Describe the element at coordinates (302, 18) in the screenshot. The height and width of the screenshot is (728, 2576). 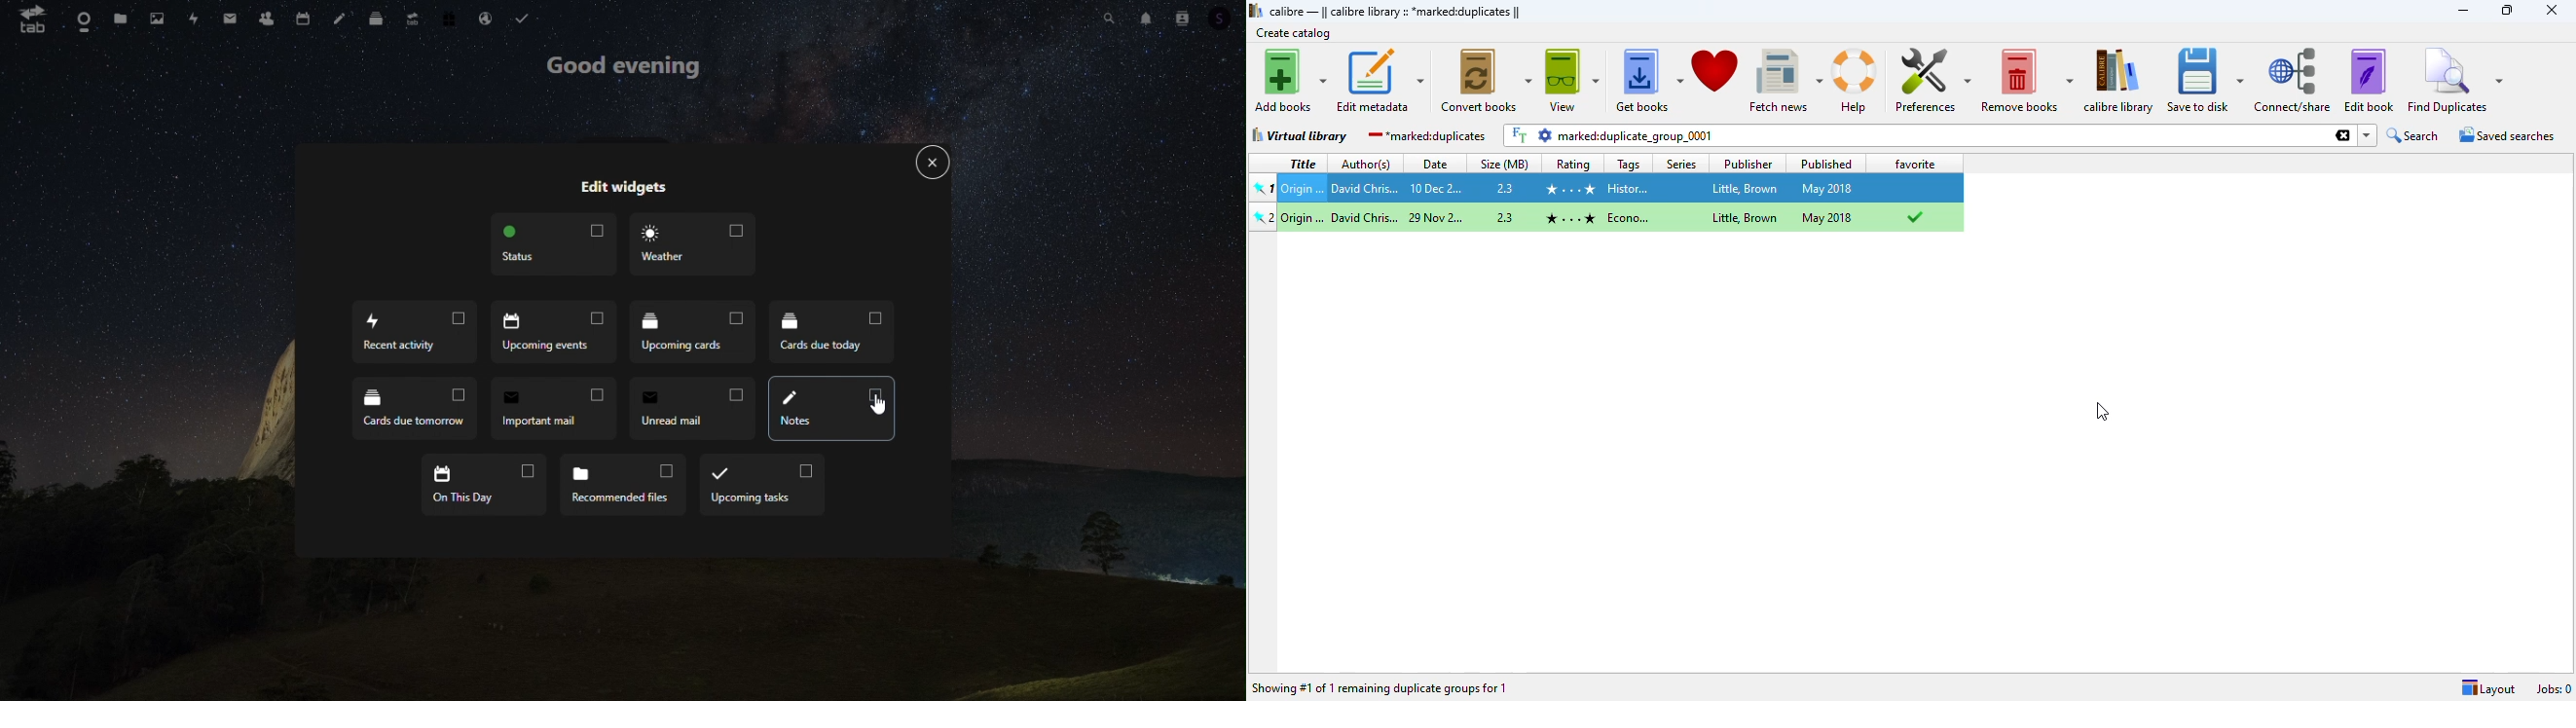
I see `Calendar` at that location.